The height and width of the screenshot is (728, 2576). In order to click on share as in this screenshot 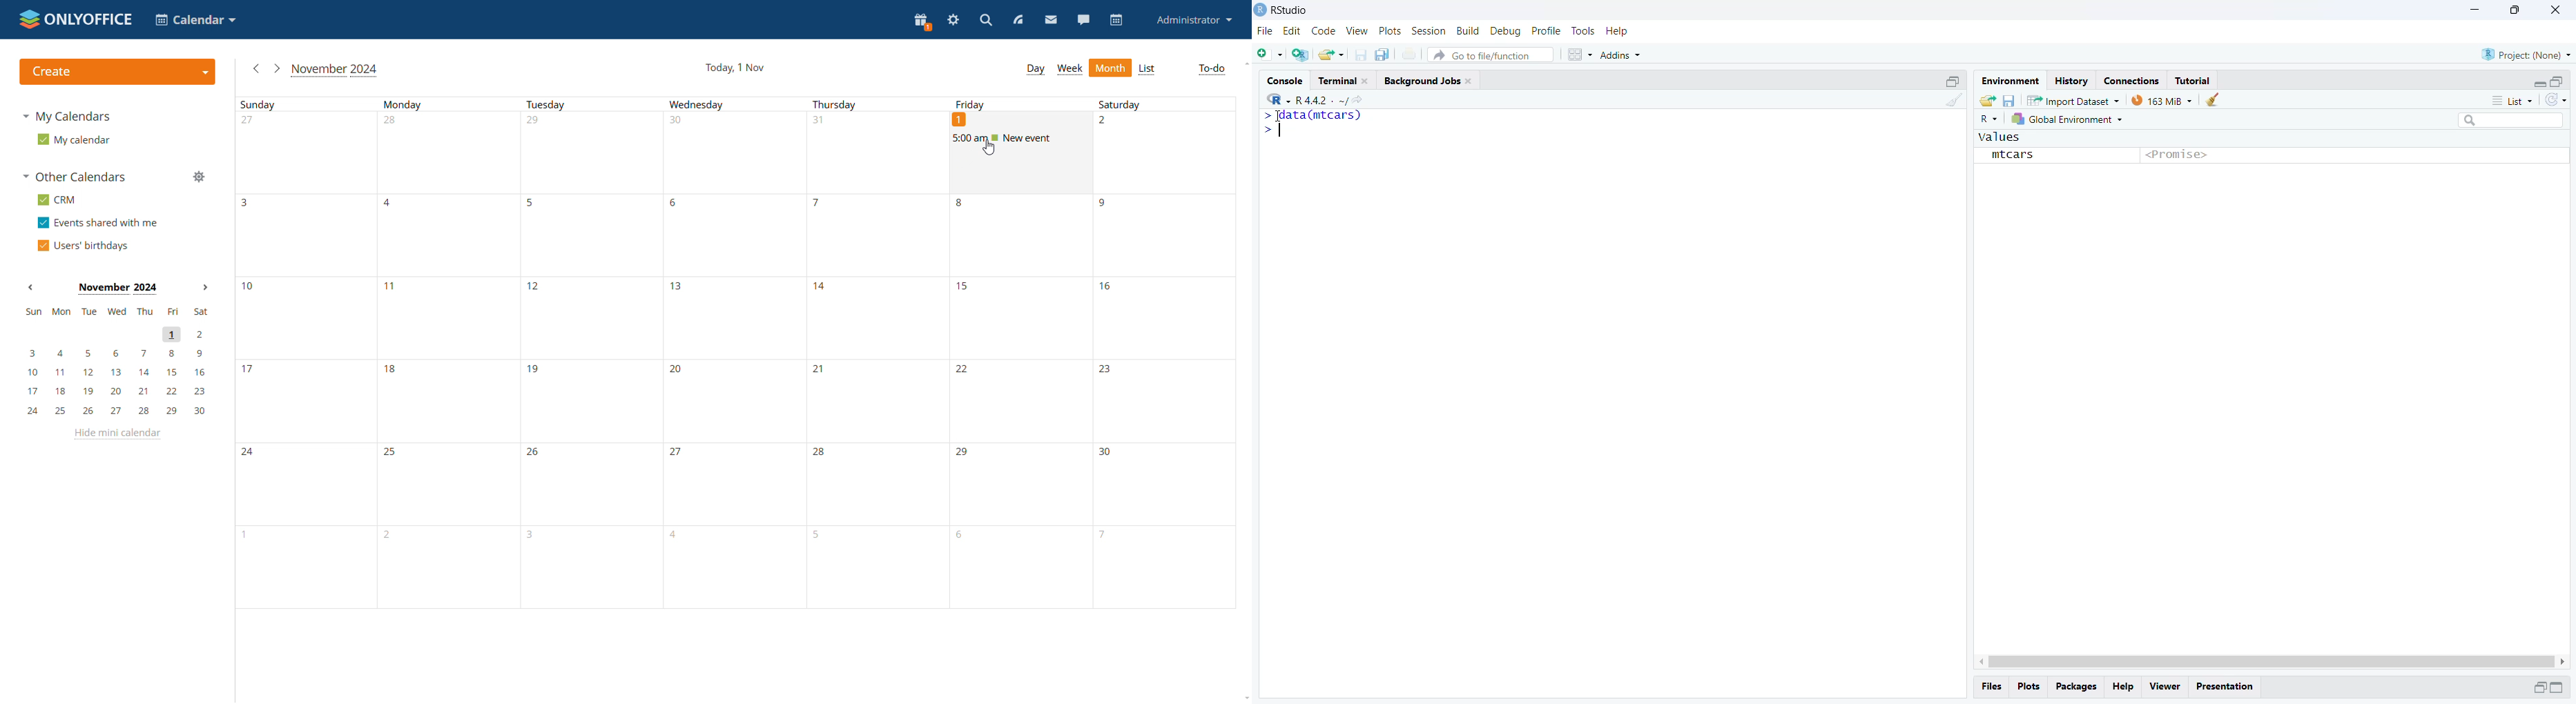, I will do `click(1331, 55)`.